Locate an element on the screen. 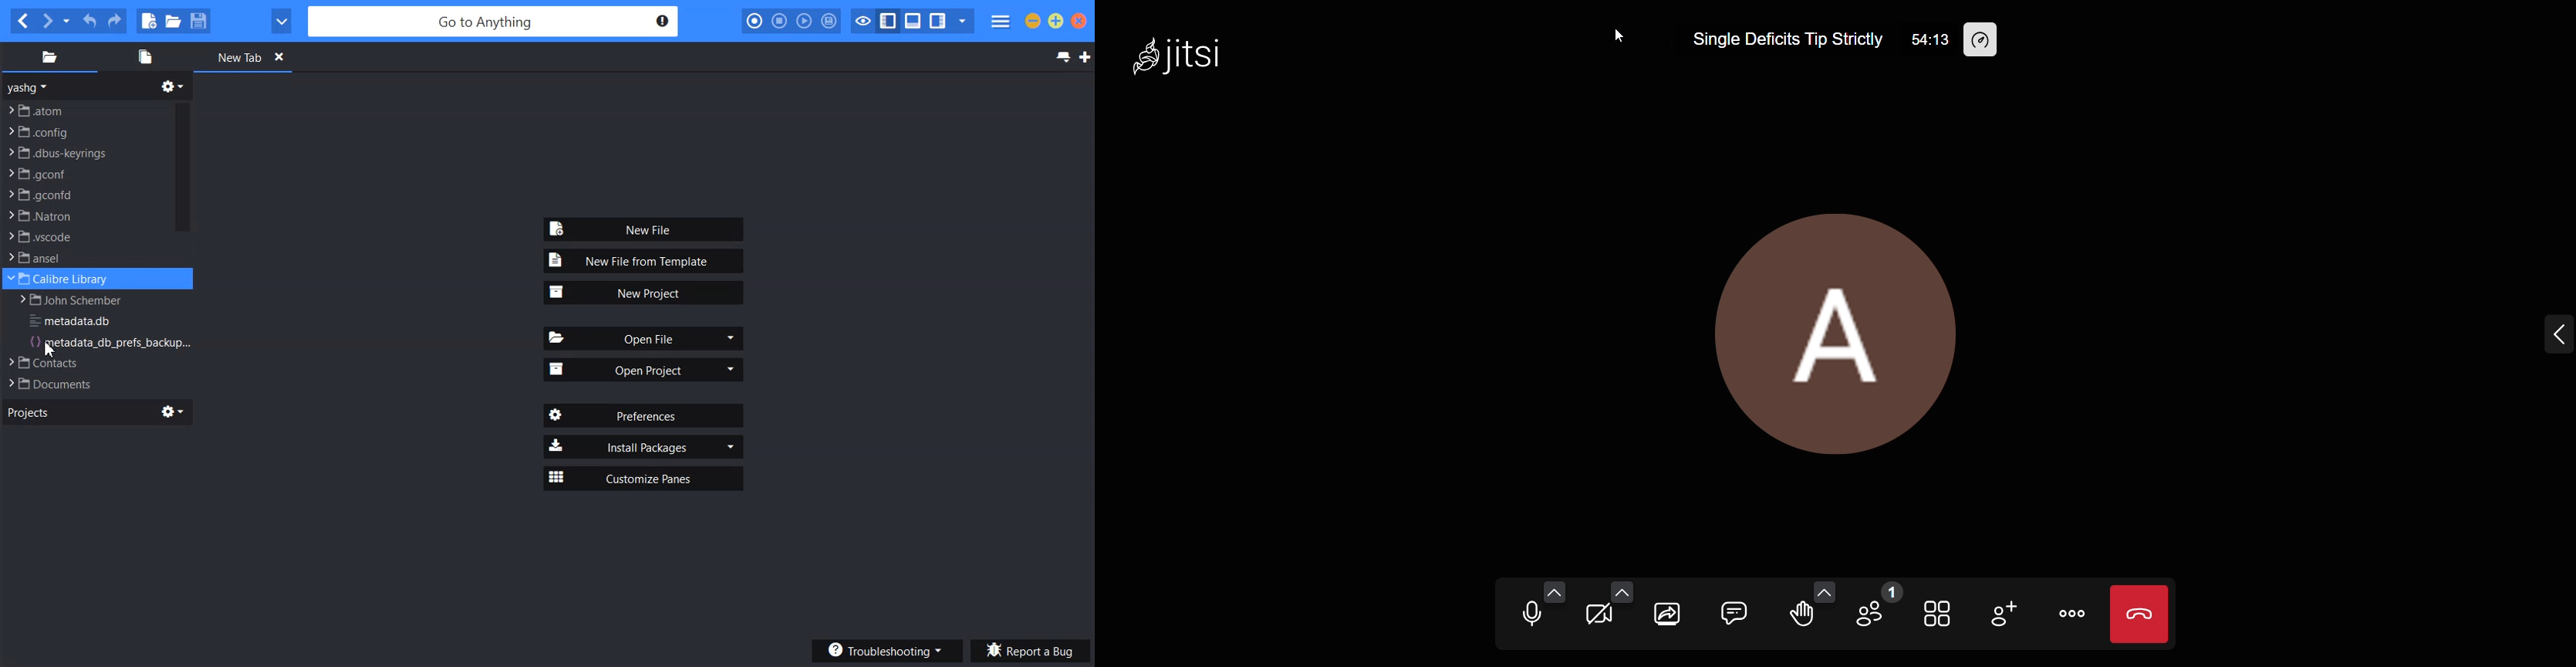  Play last macro is located at coordinates (804, 21).